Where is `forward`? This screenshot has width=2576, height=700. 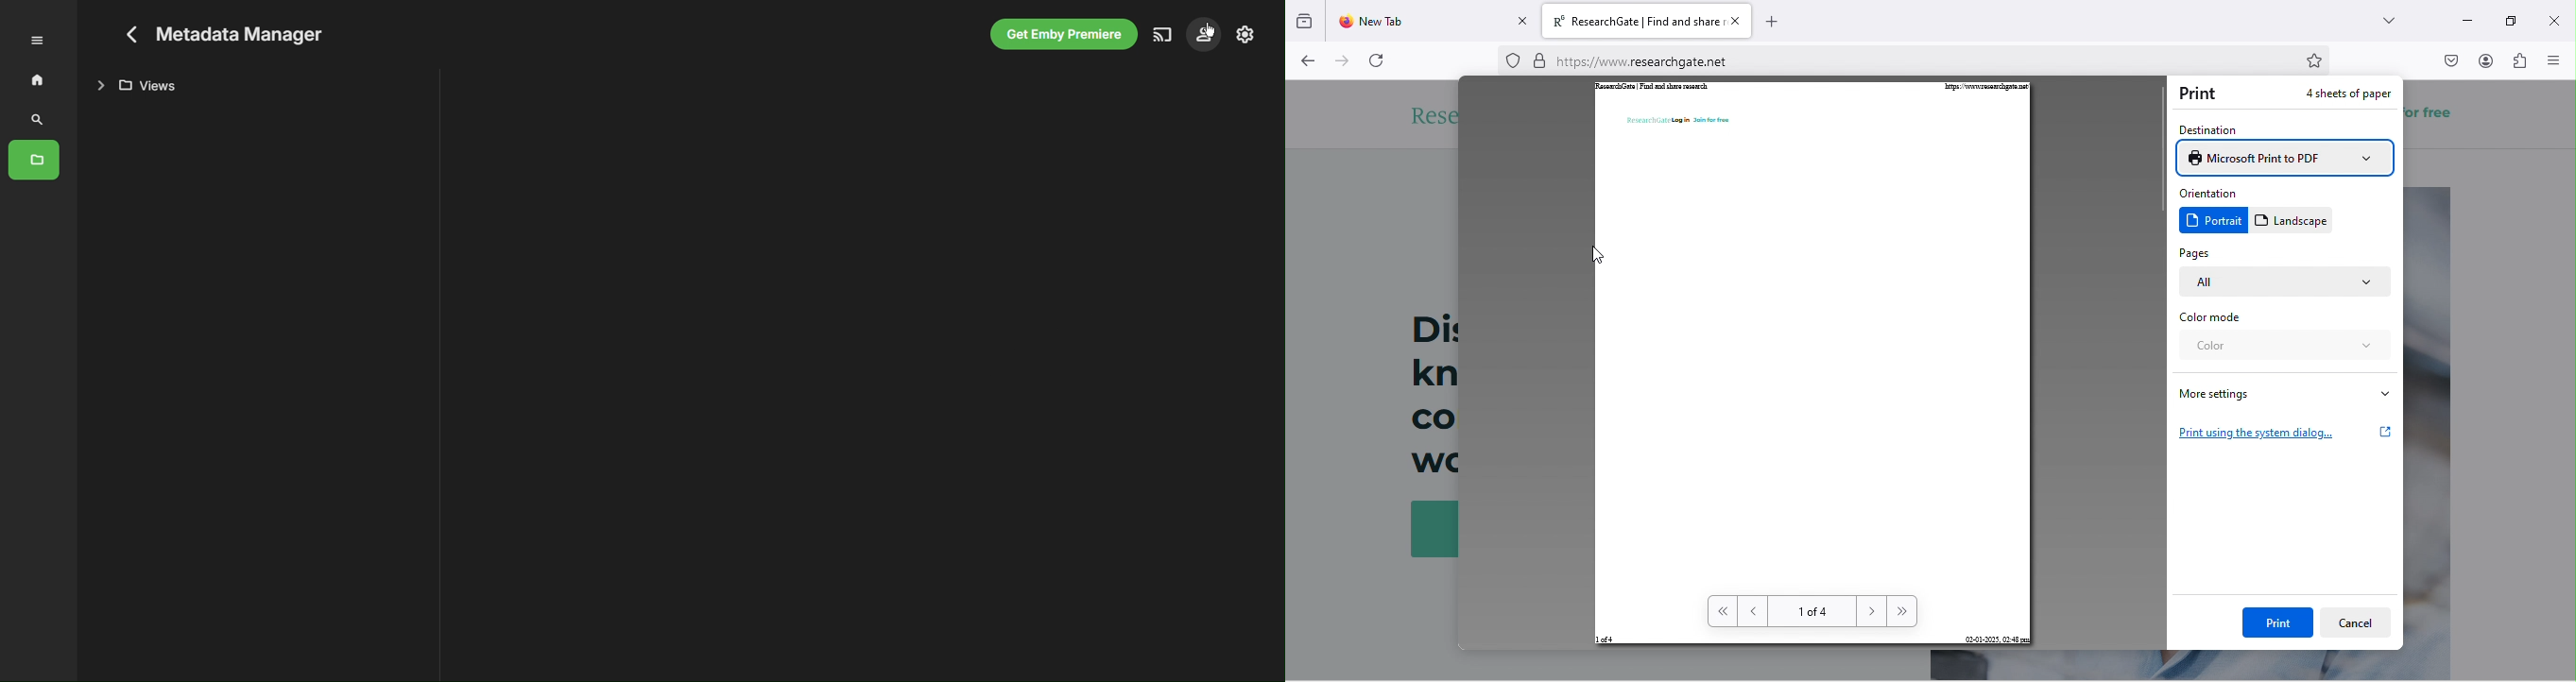
forward is located at coordinates (1341, 61).